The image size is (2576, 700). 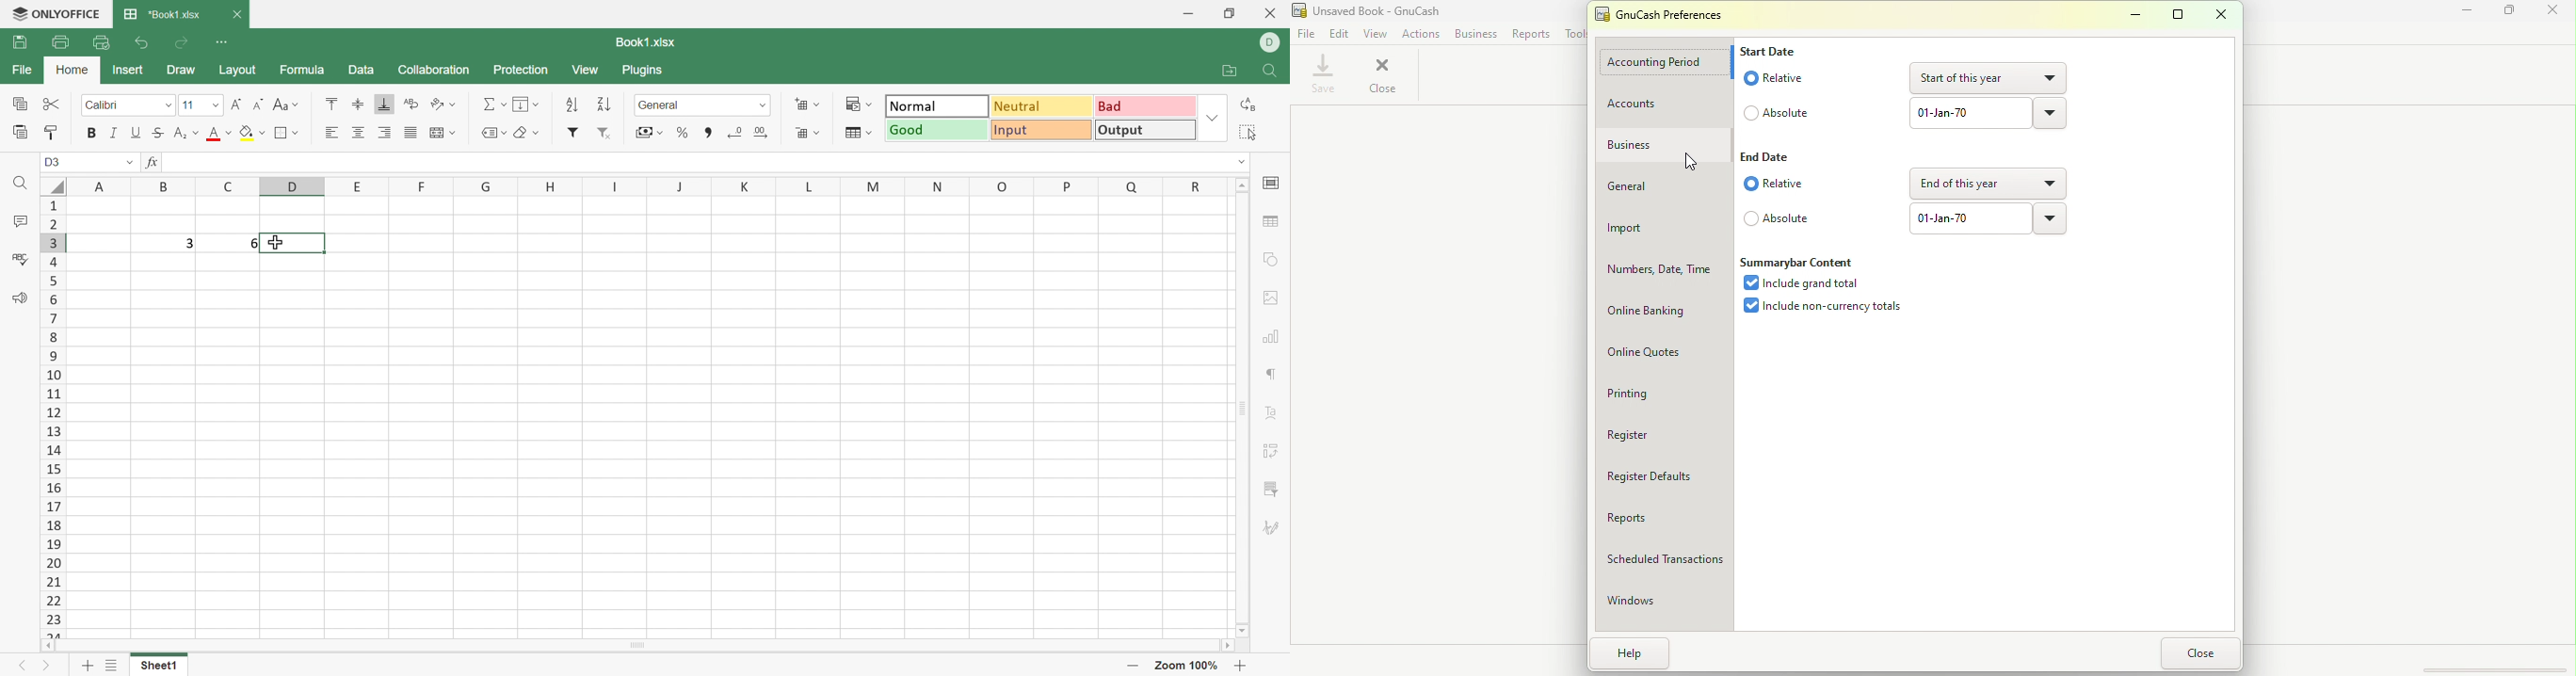 What do you see at coordinates (708, 131) in the screenshot?
I see `Comma style` at bounding box center [708, 131].